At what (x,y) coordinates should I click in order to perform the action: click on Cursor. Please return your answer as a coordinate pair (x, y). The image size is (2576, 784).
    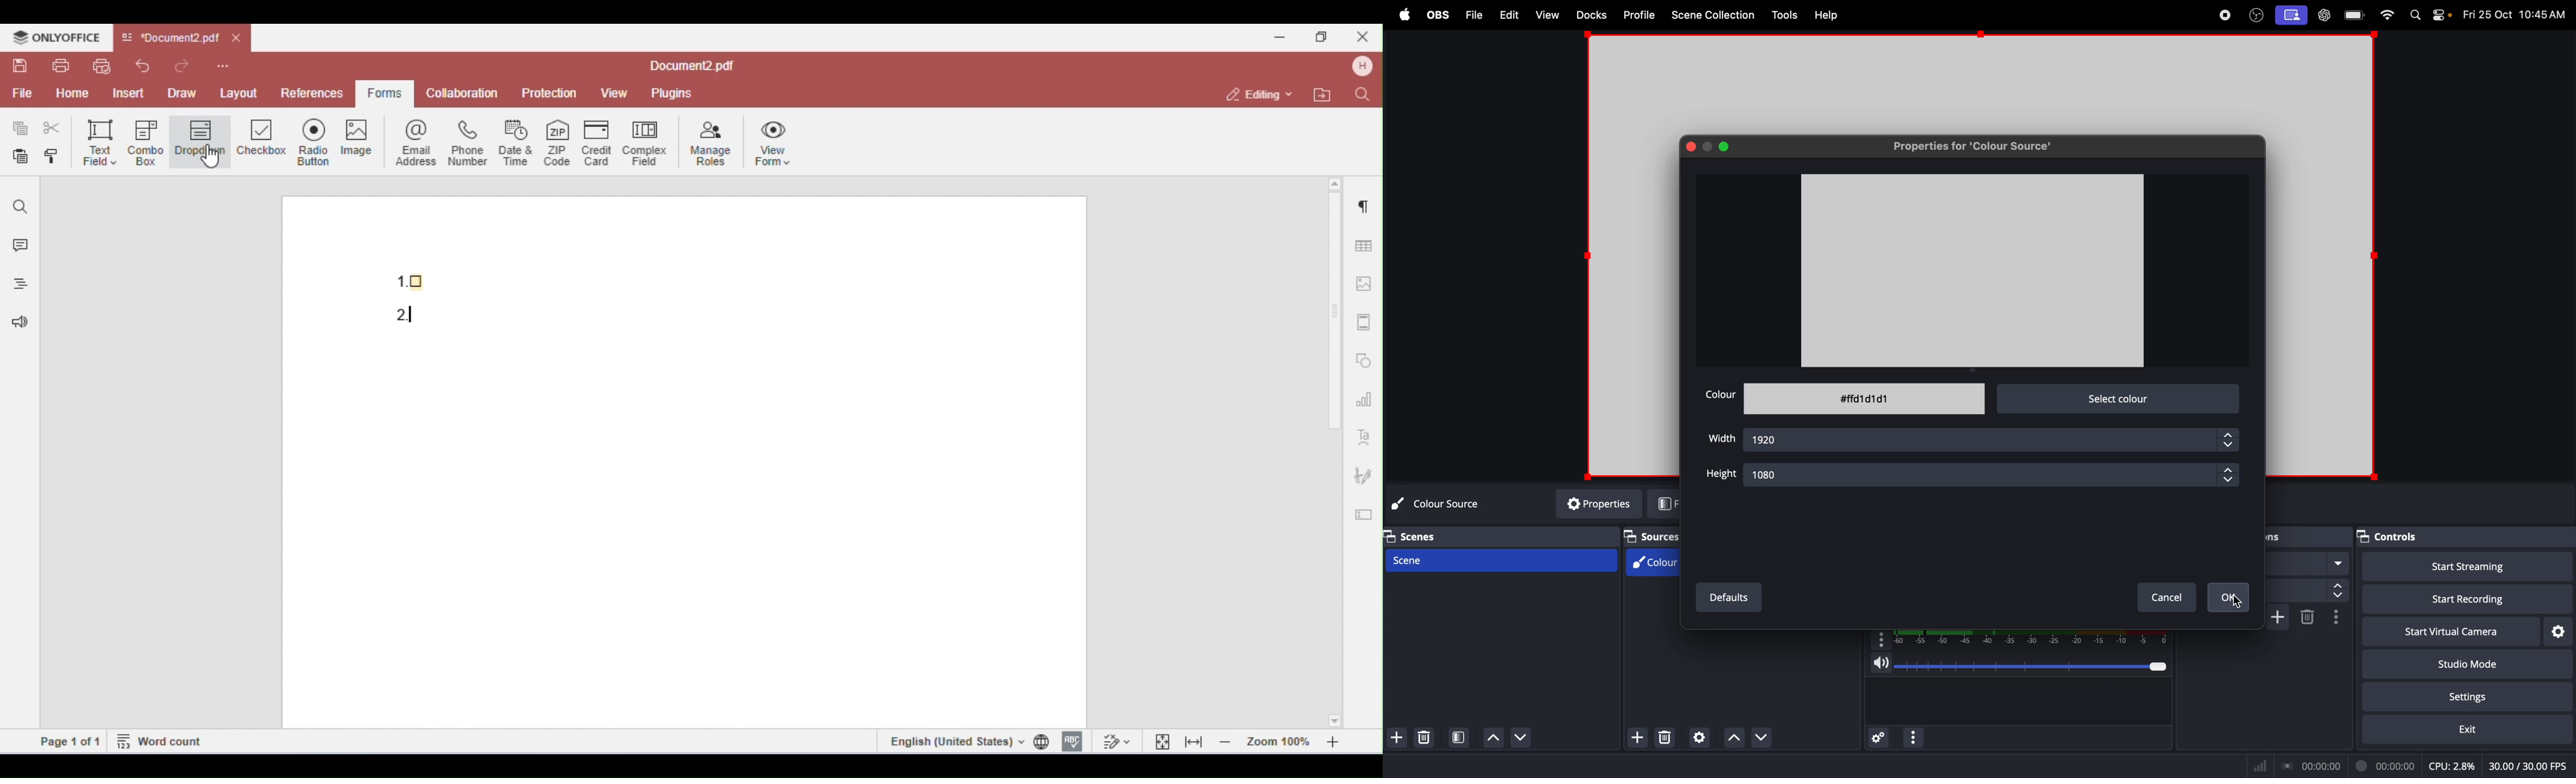
    Looking at the image, I should click on (2237, 605).